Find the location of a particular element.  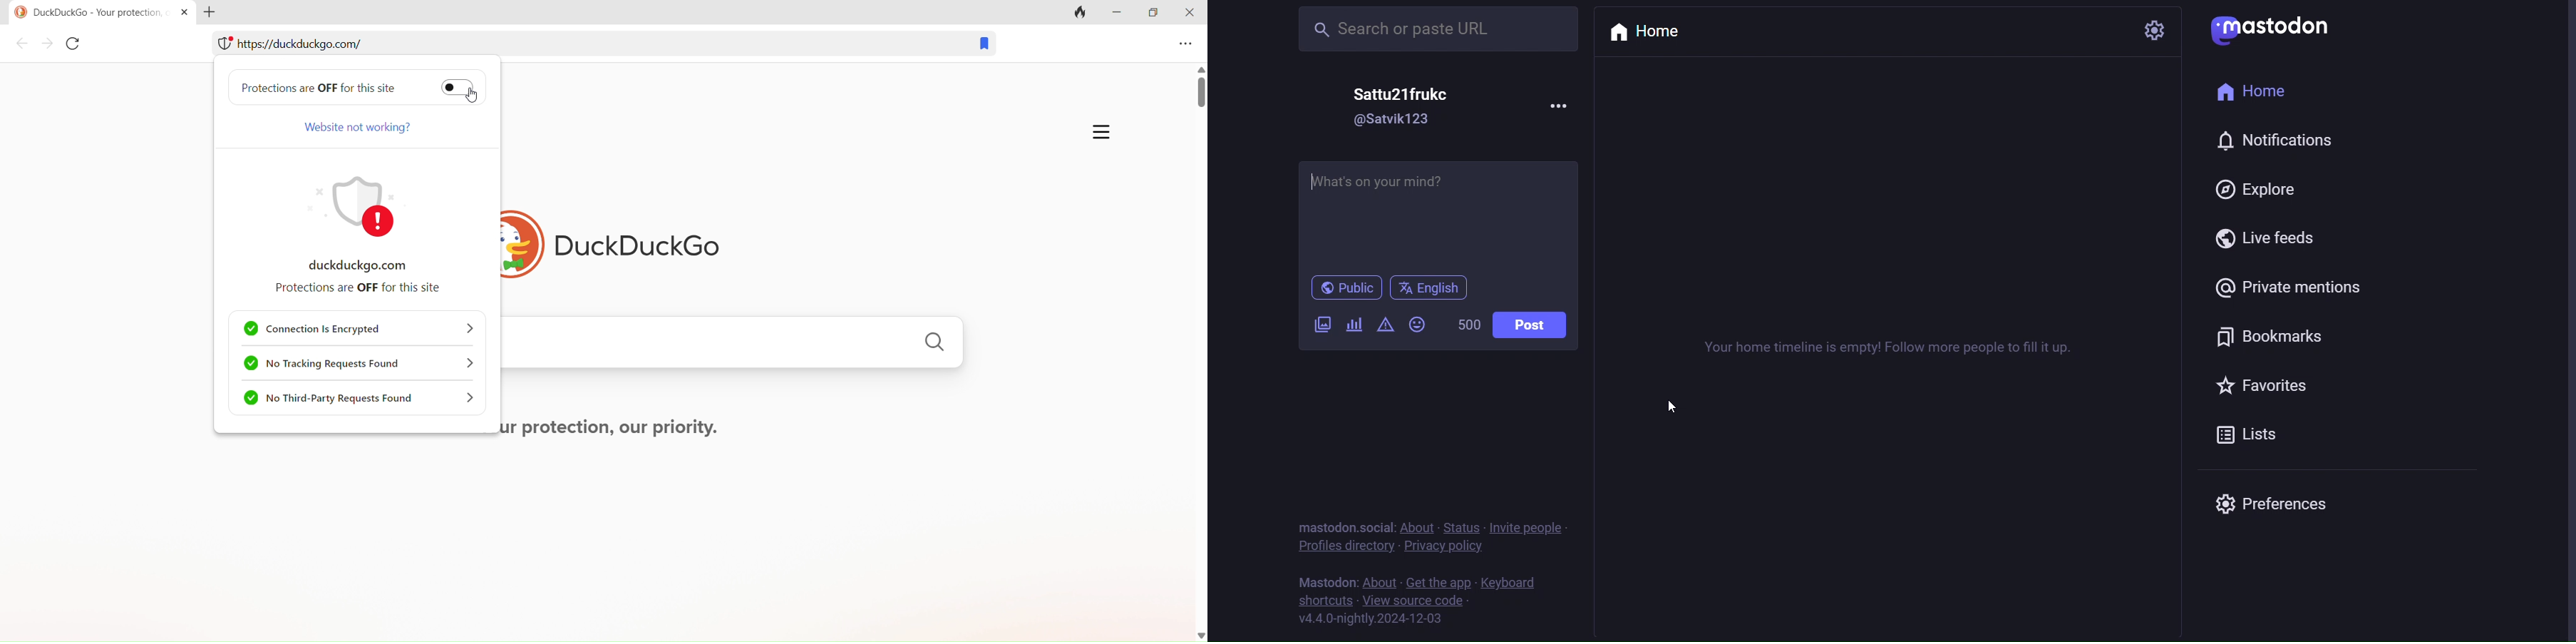

mastodon is located at coordinates (1323, 581).